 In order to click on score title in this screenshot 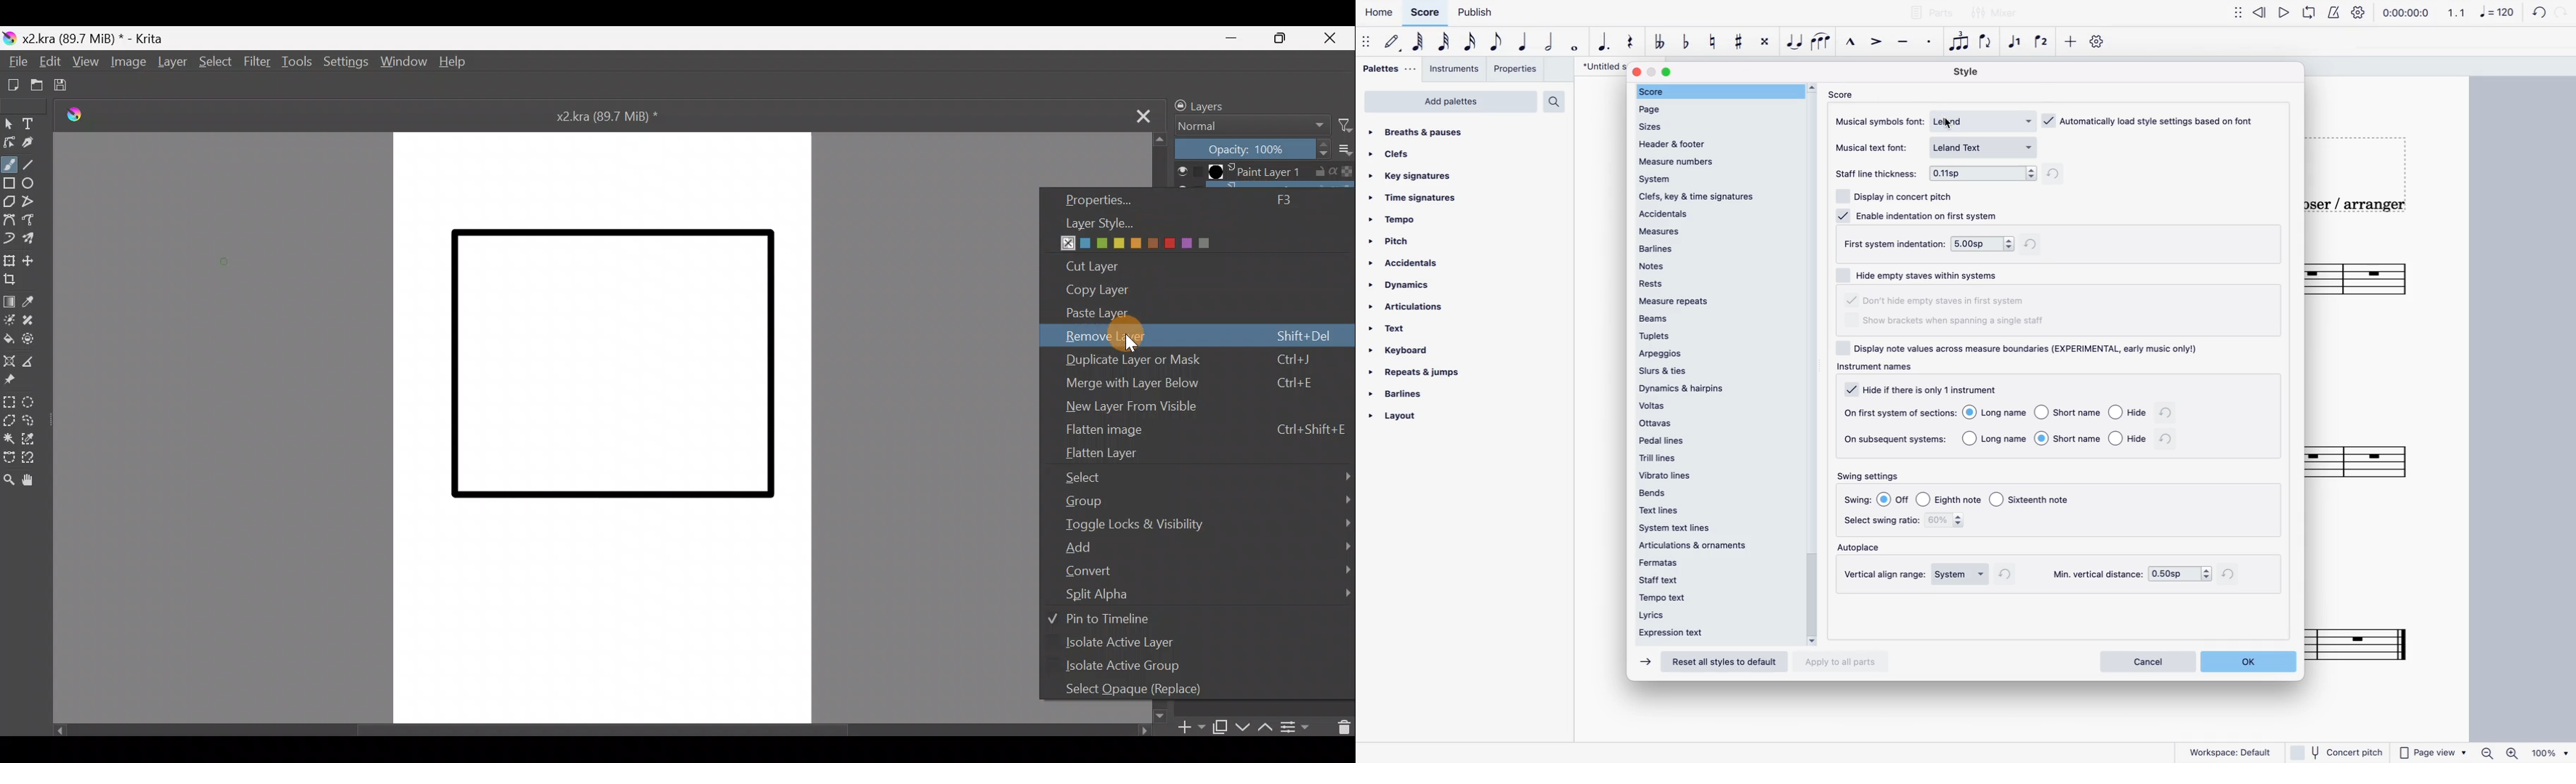, I will do `click(1597, 65)`.